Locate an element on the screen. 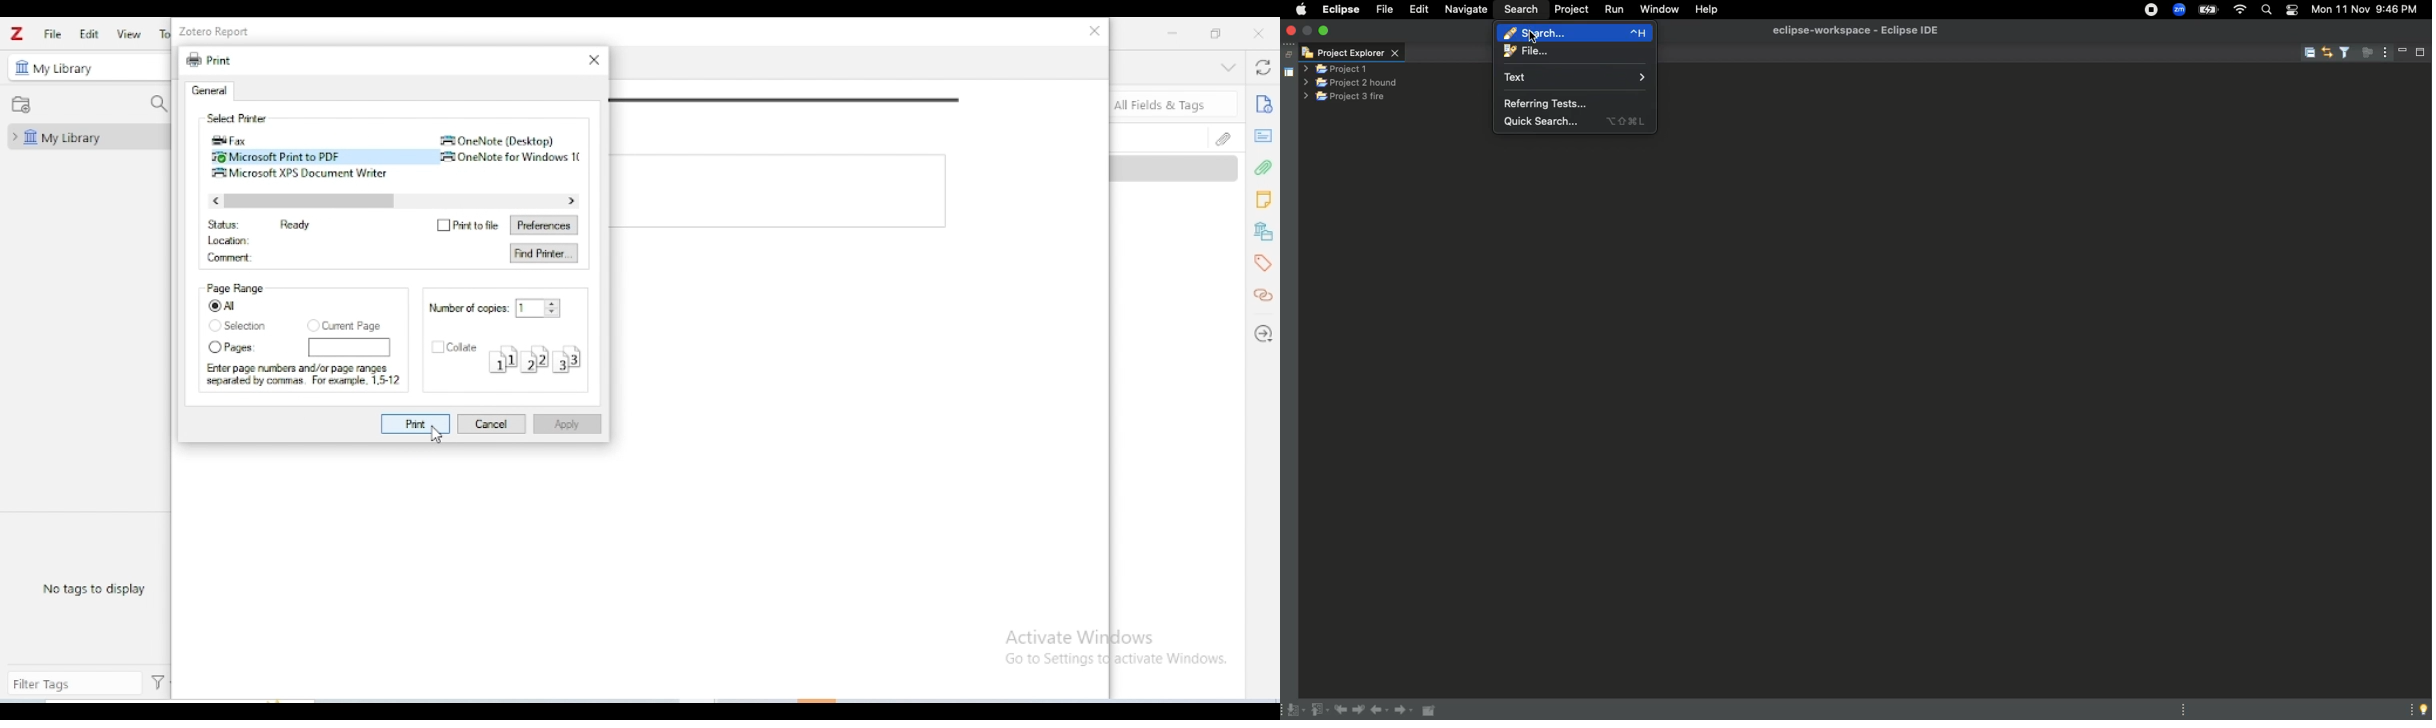  select printer is located at coordinates (237, 120).